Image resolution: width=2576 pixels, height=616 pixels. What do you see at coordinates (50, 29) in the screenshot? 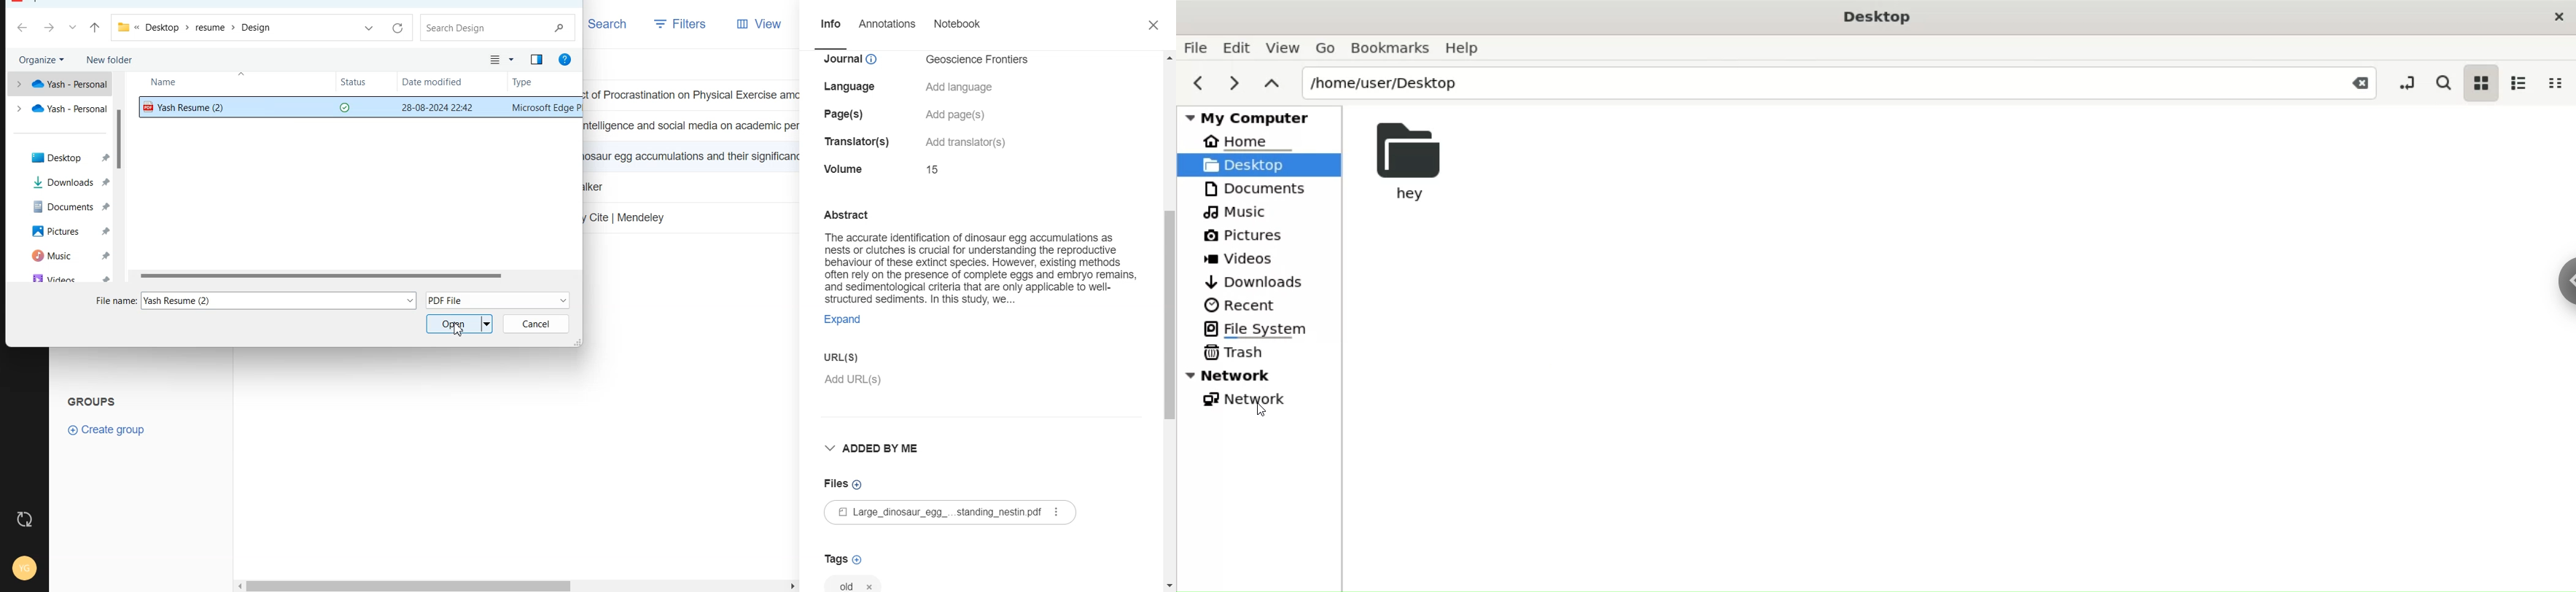
I see `Go forward` at bounding box center [50, 29].